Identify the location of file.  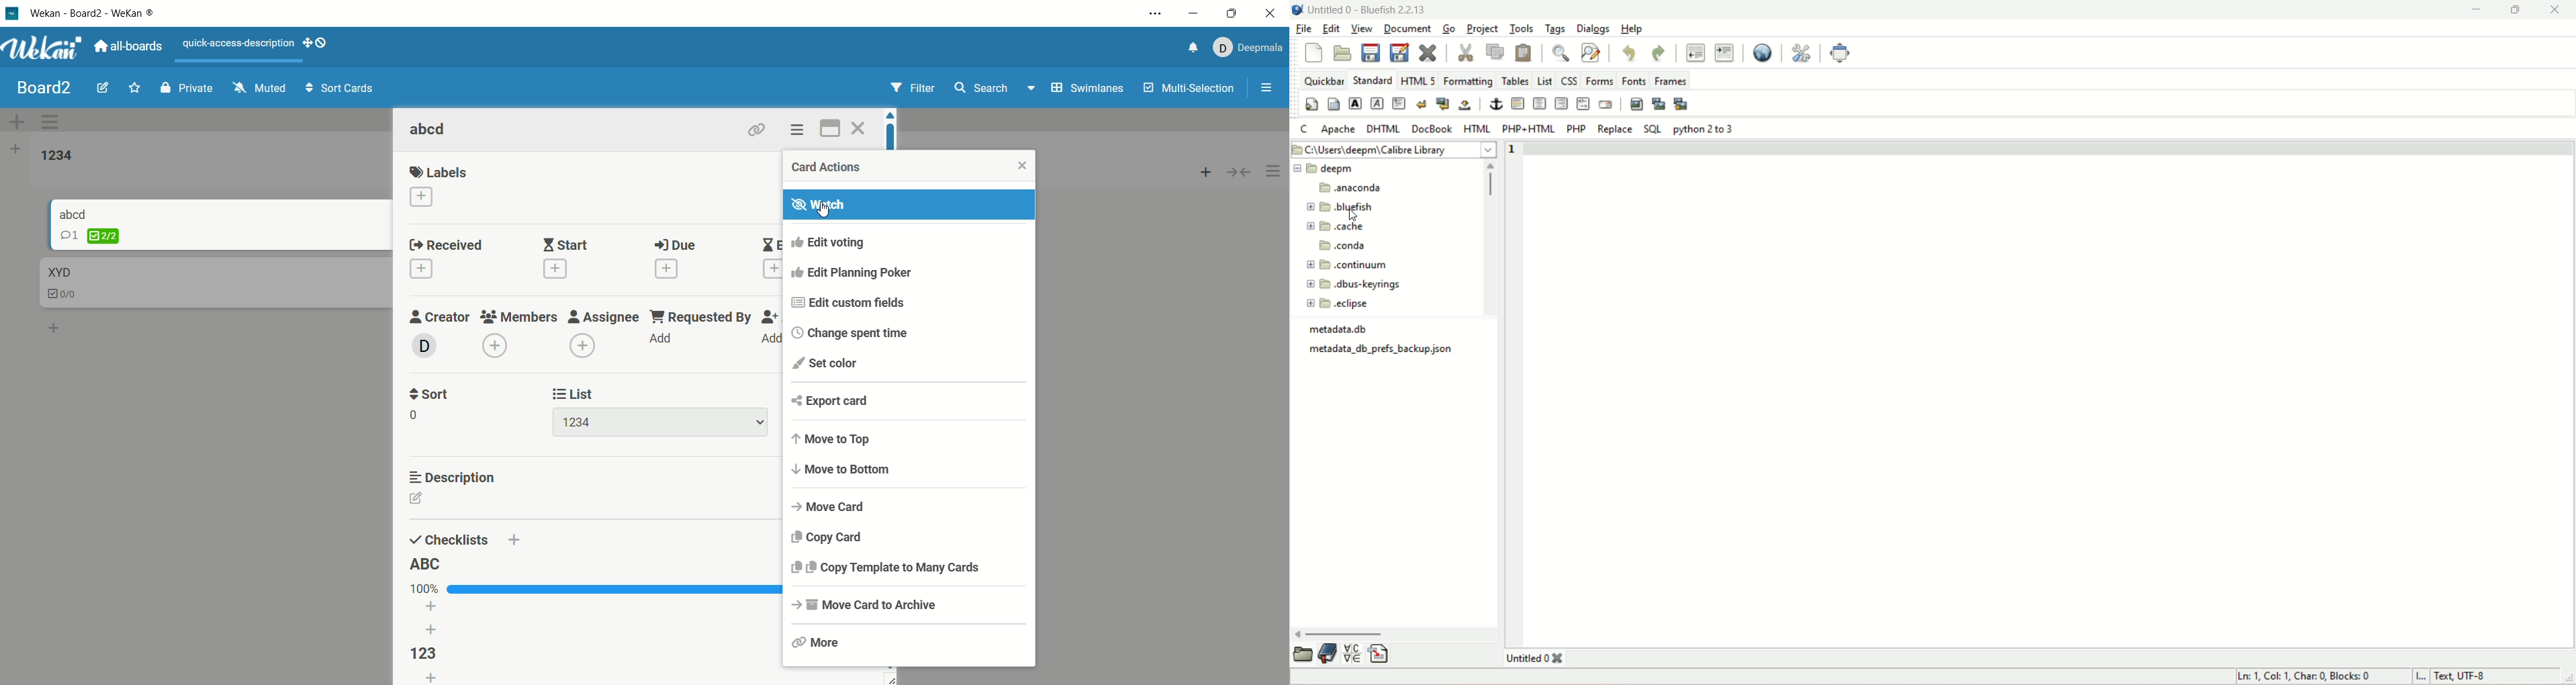
(1304, 29).